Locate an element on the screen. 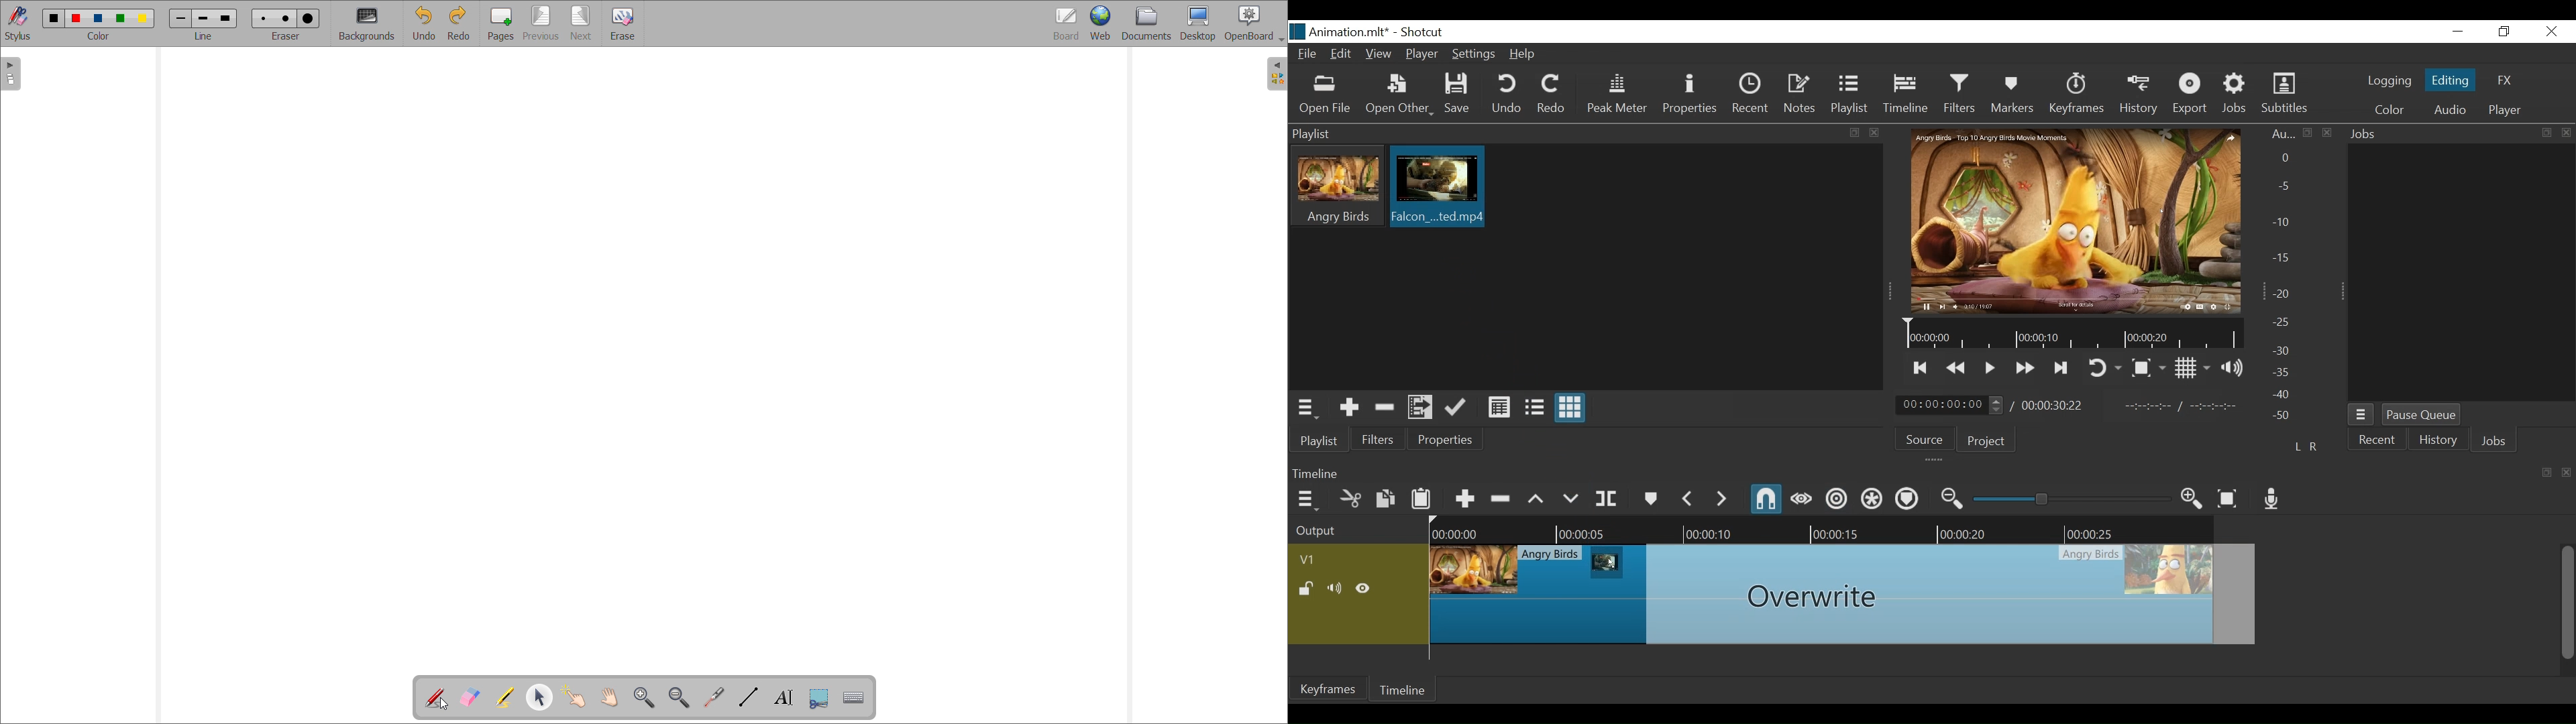 The width and height of the screenshot is (2576, 728). Help is located at coordinates (1523, 54).